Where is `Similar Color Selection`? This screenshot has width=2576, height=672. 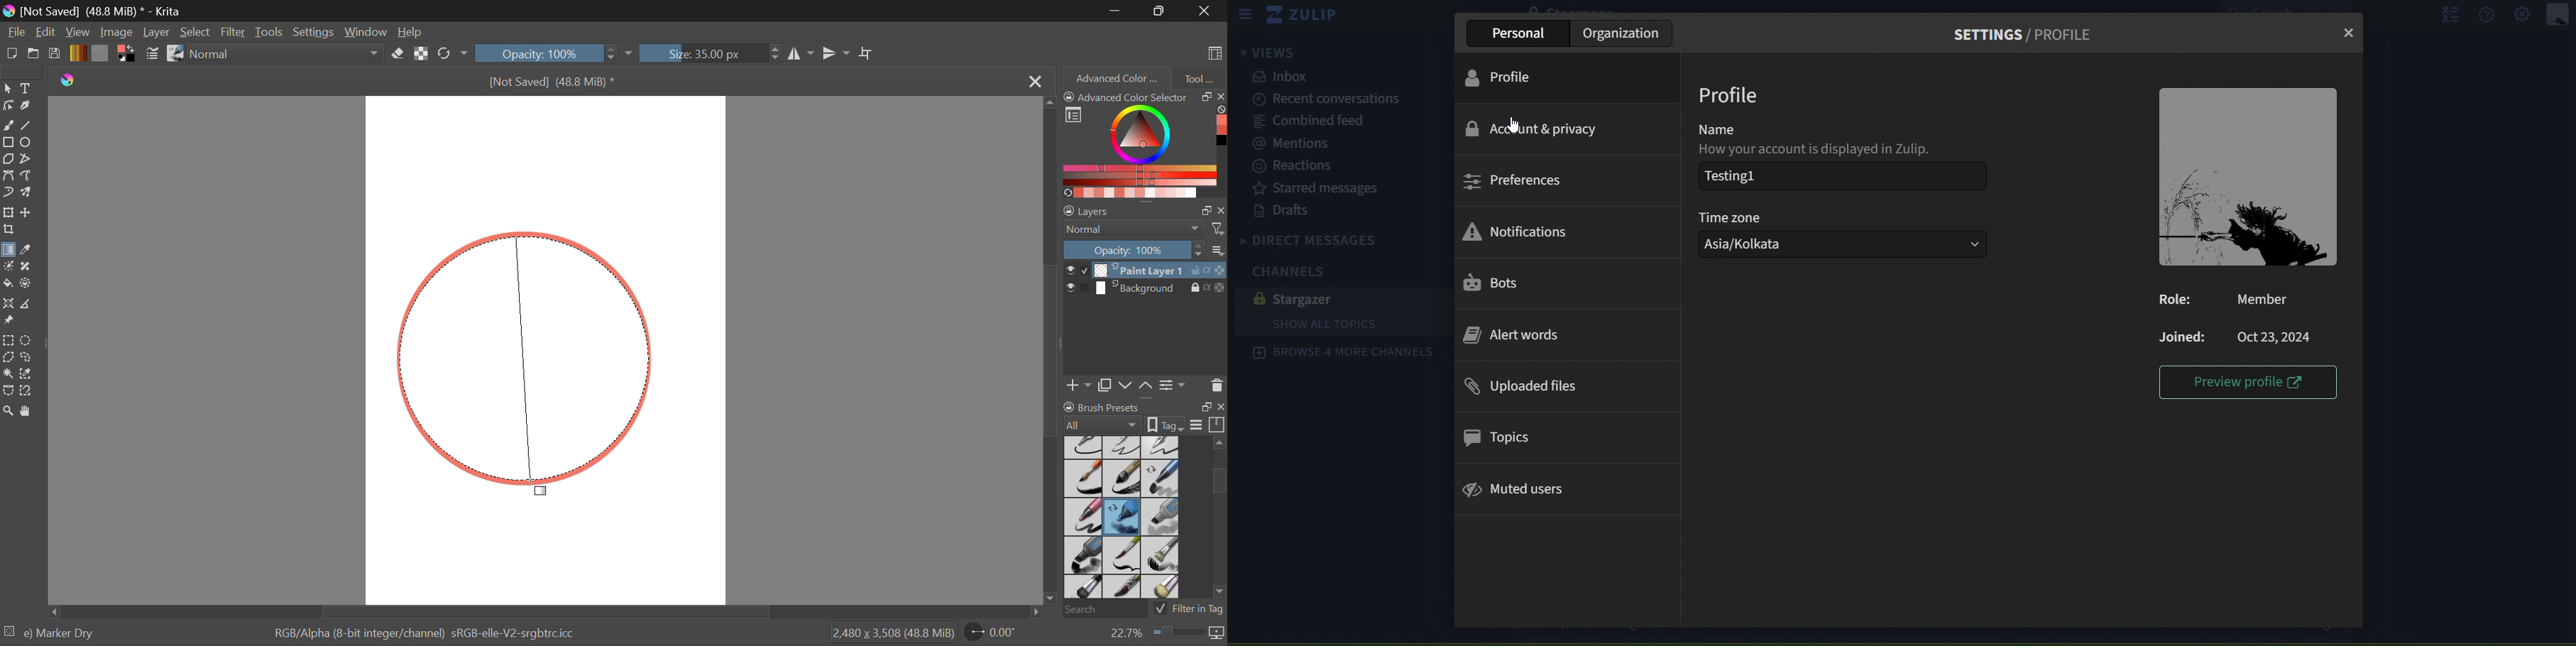
Similar Color Selection is located at coordinates (30, 375).